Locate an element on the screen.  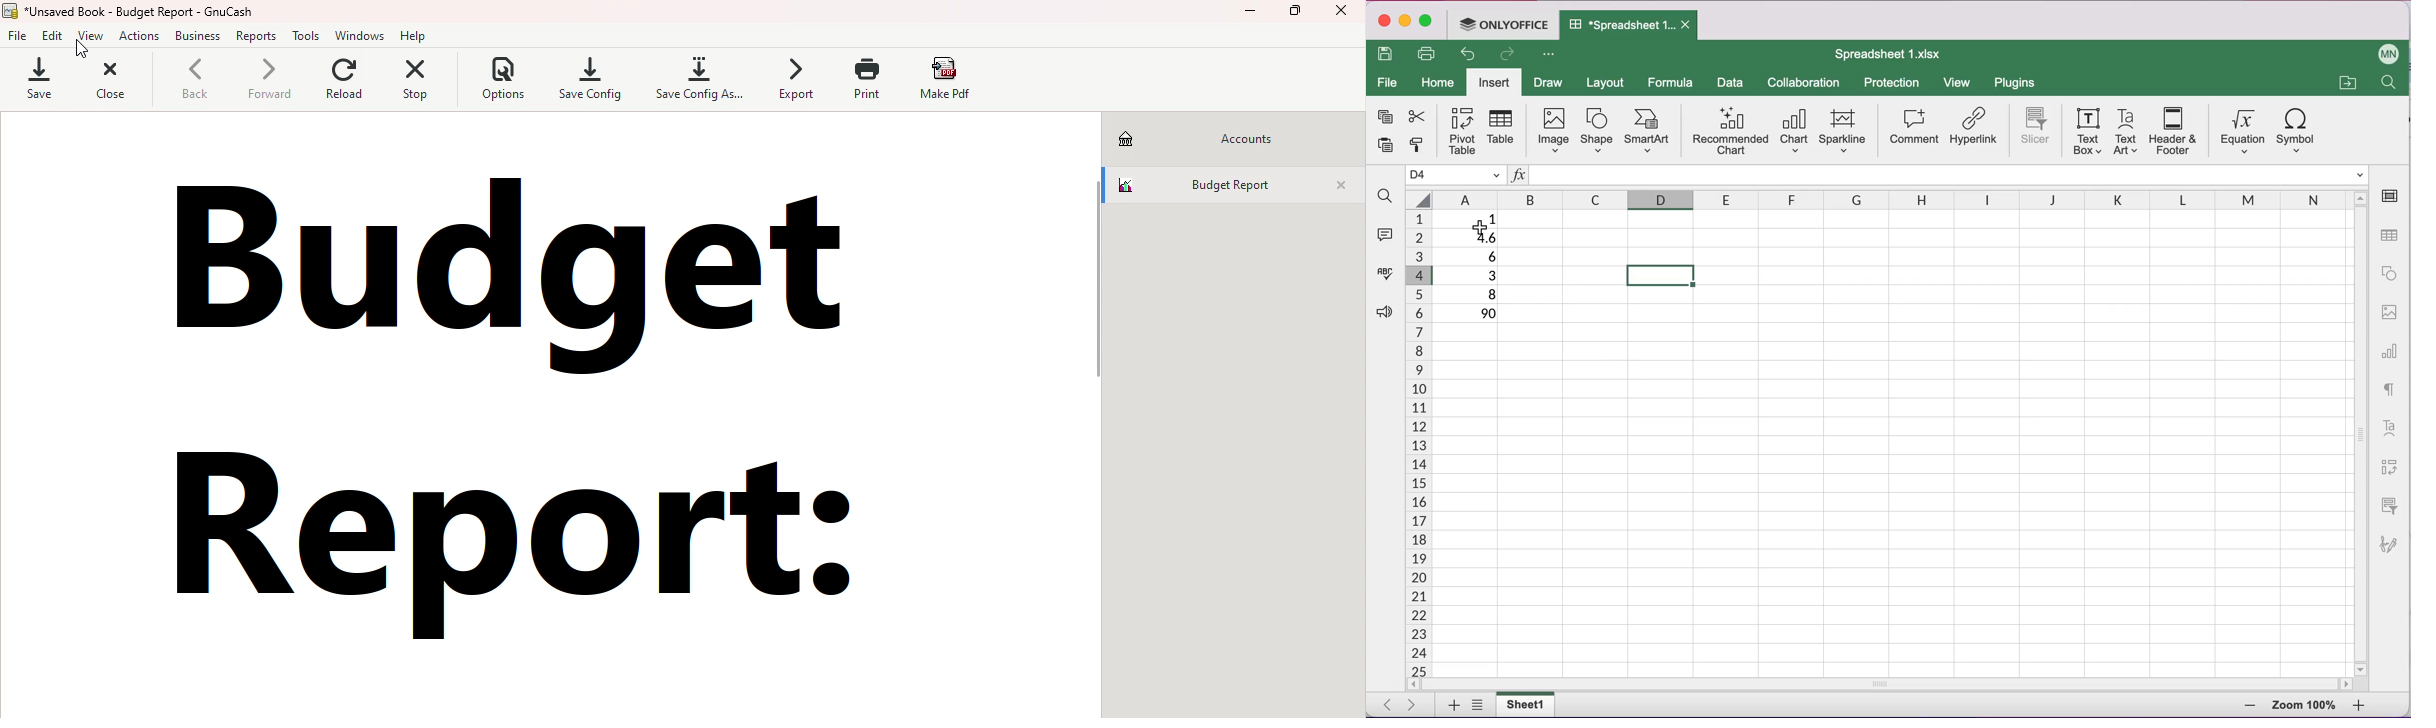
chart is located at coordinates (1794, 133).